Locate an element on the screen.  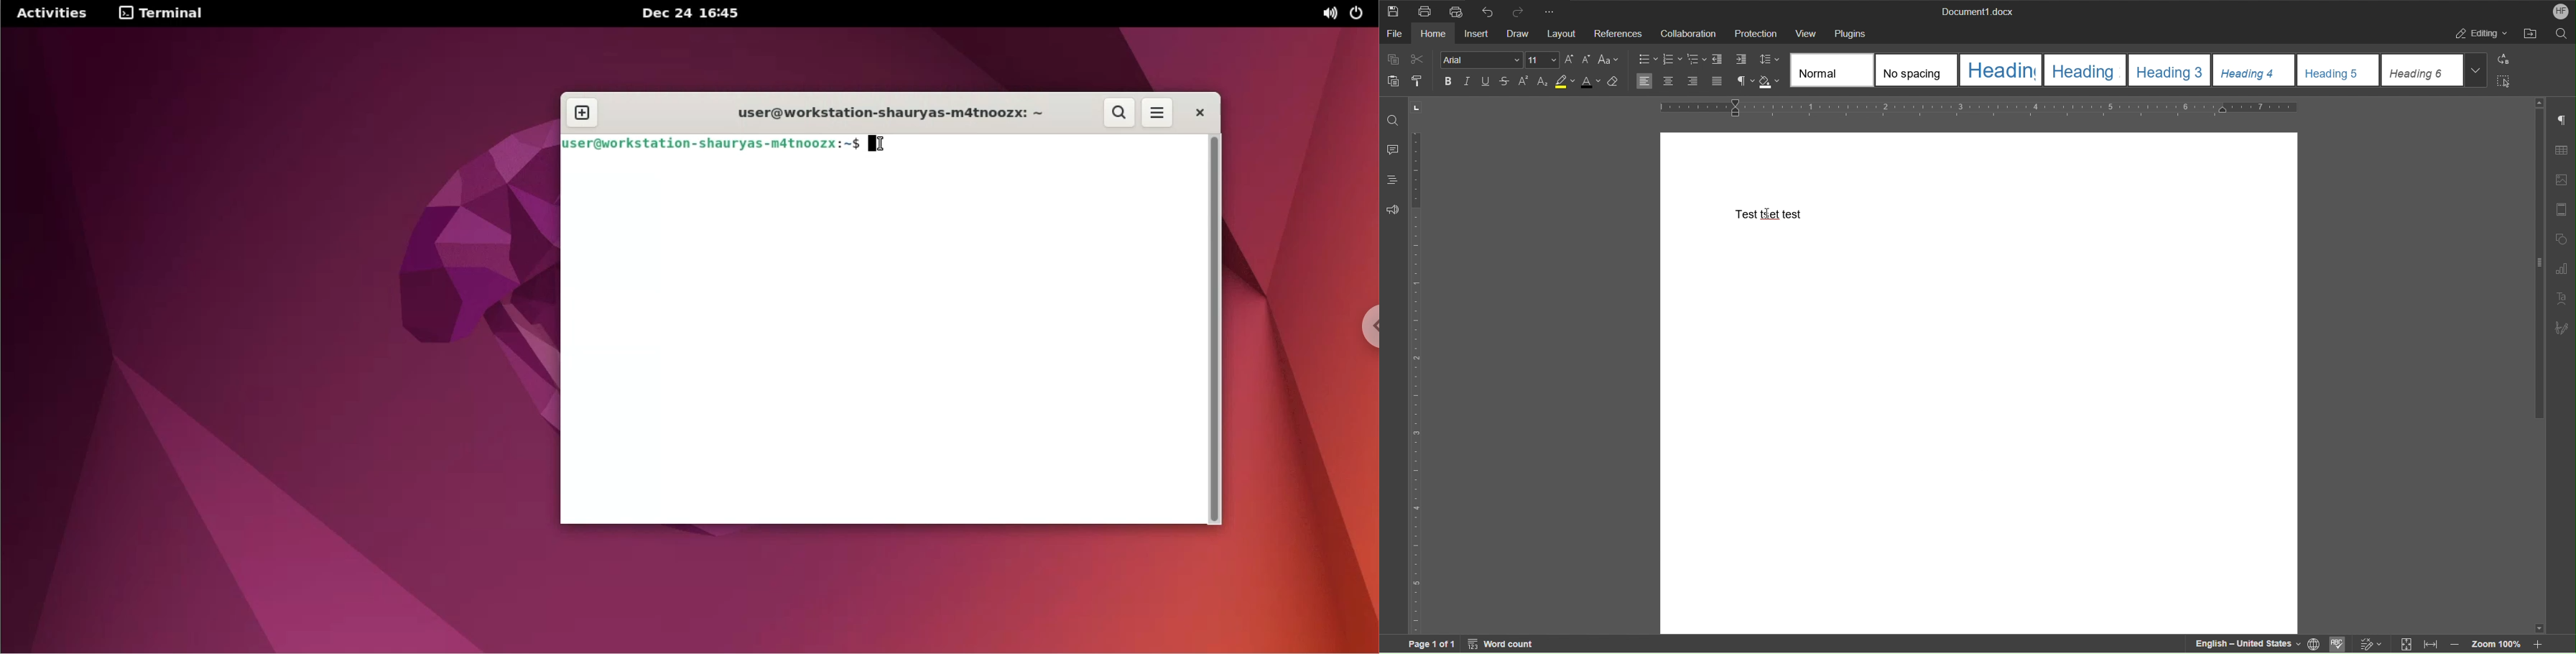
Image Settings is located at coordinates (2561, 182).